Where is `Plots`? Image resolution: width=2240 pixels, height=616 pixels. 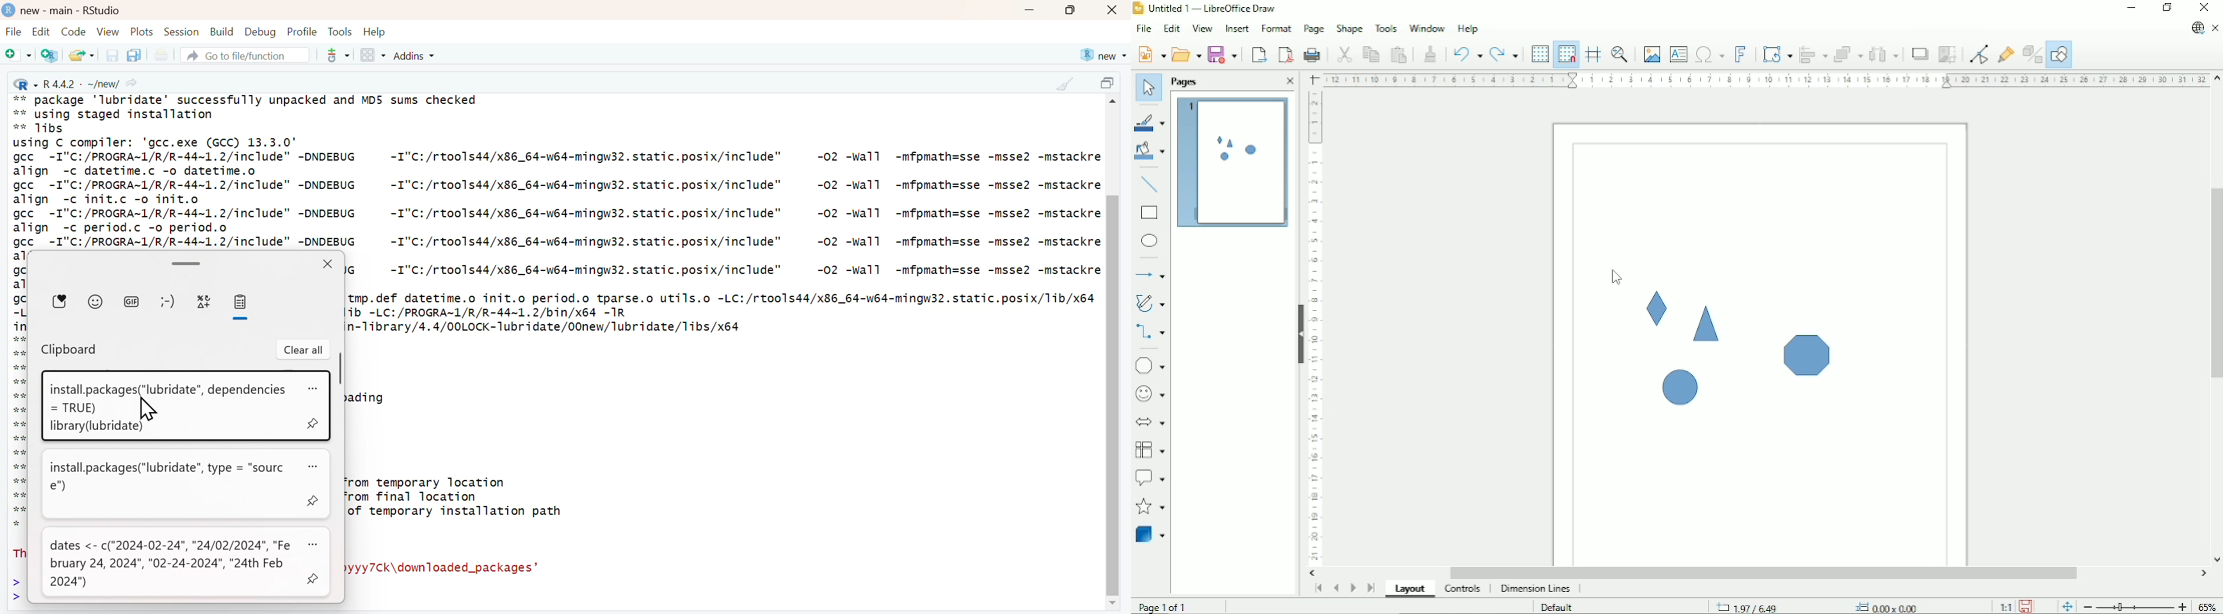
Plots is located at coordinates (142, 31).